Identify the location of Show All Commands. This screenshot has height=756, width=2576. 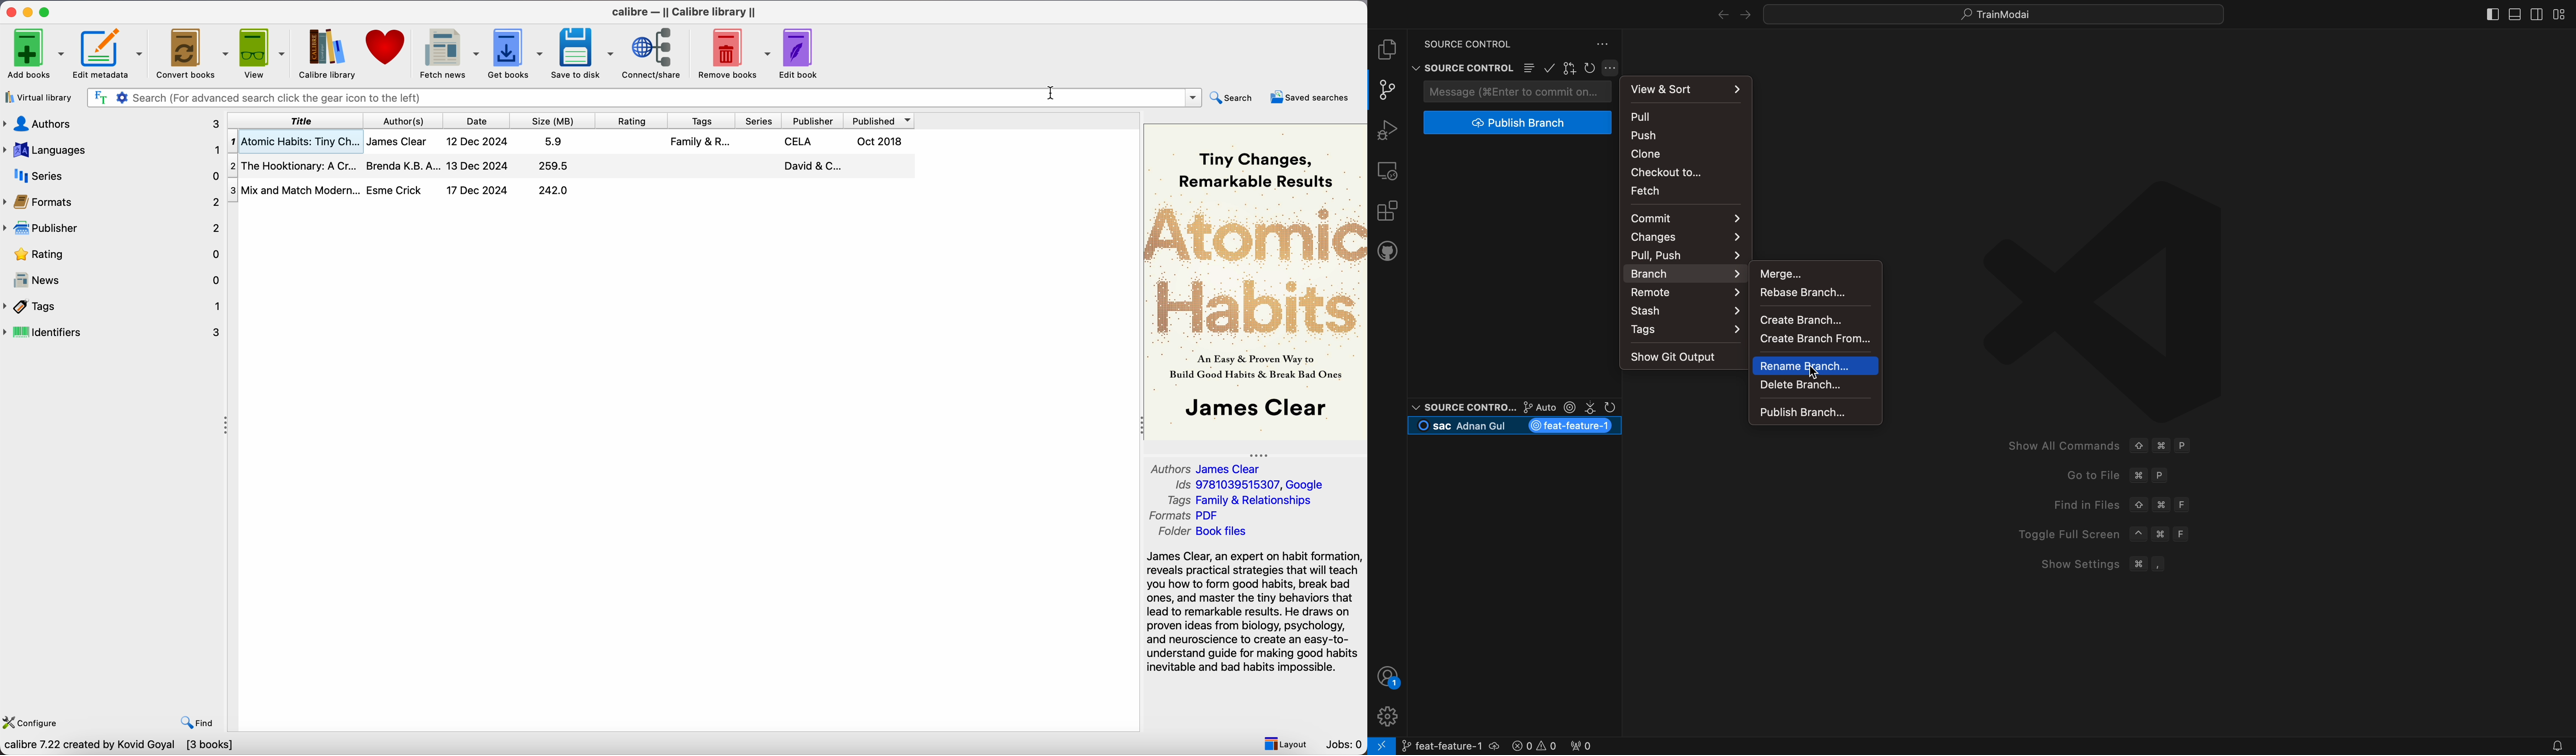
(2060, 446).